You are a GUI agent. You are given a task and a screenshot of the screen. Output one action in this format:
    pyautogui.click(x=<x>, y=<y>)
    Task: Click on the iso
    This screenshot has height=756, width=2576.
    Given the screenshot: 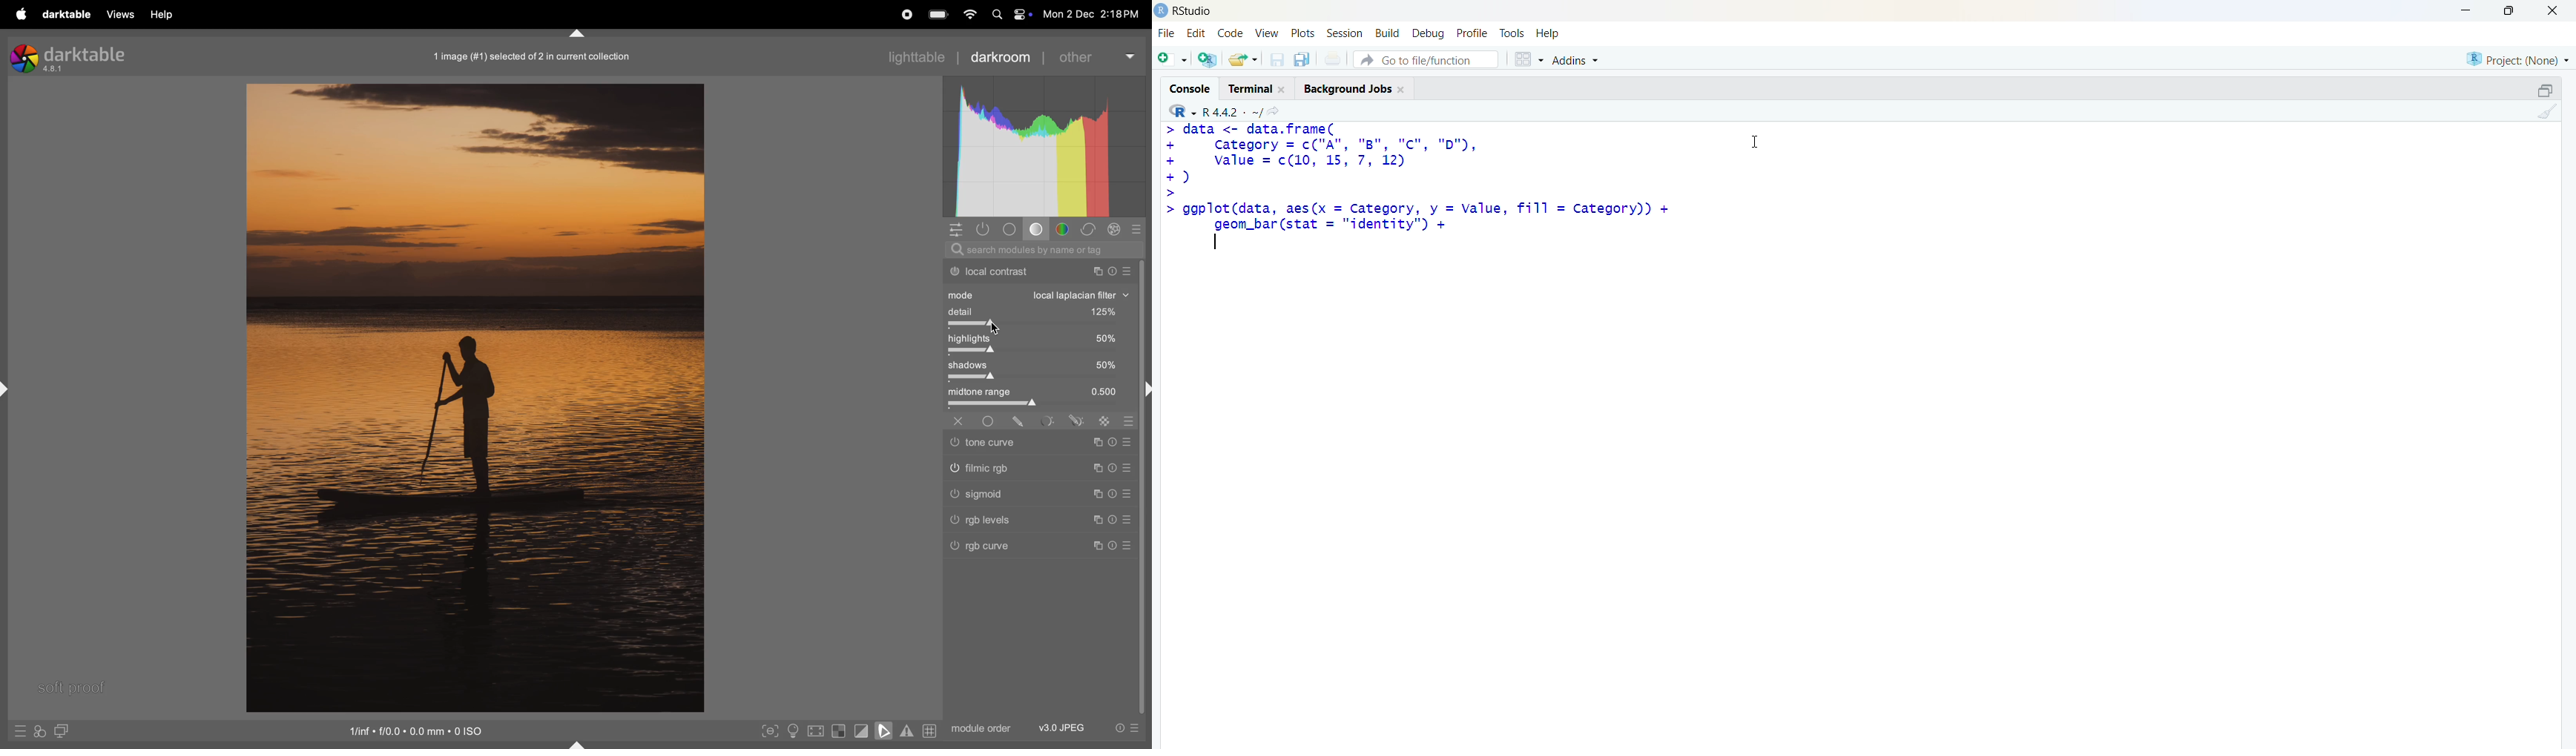 What is the action you would take?
    pyautogui.click(x=411, y=730)
    